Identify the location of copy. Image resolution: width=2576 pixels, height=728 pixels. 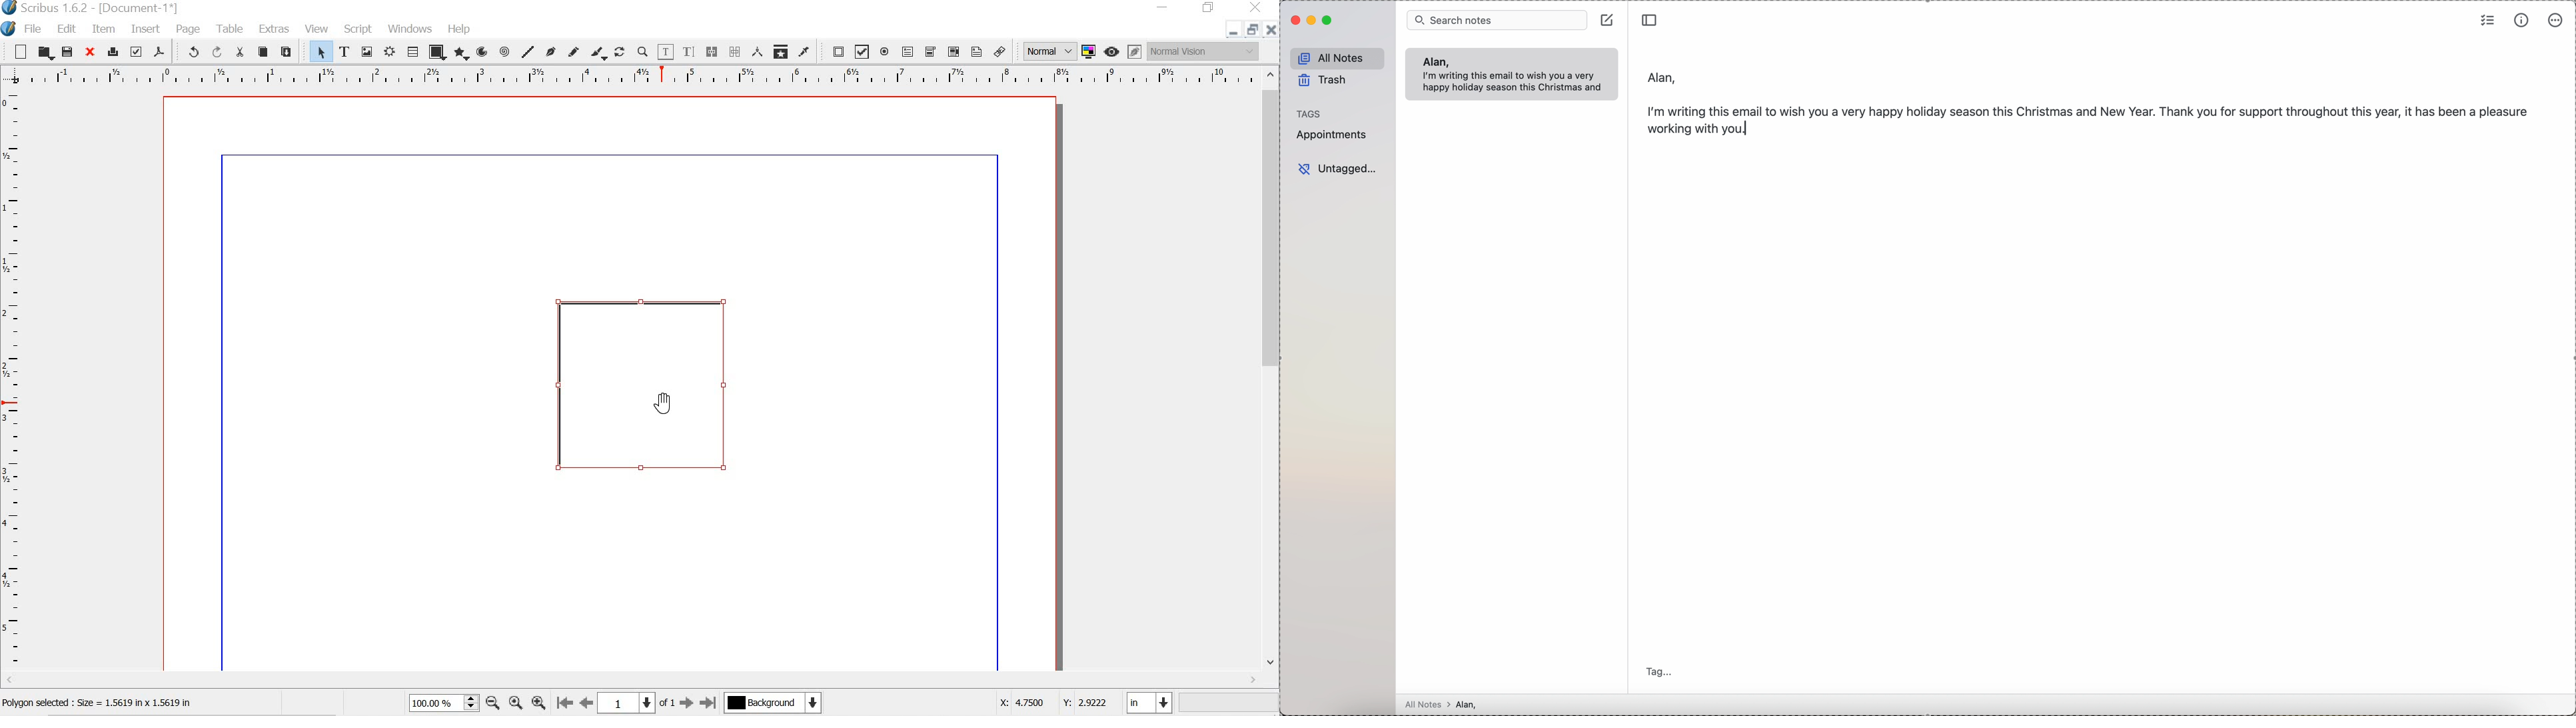
(263, 51).